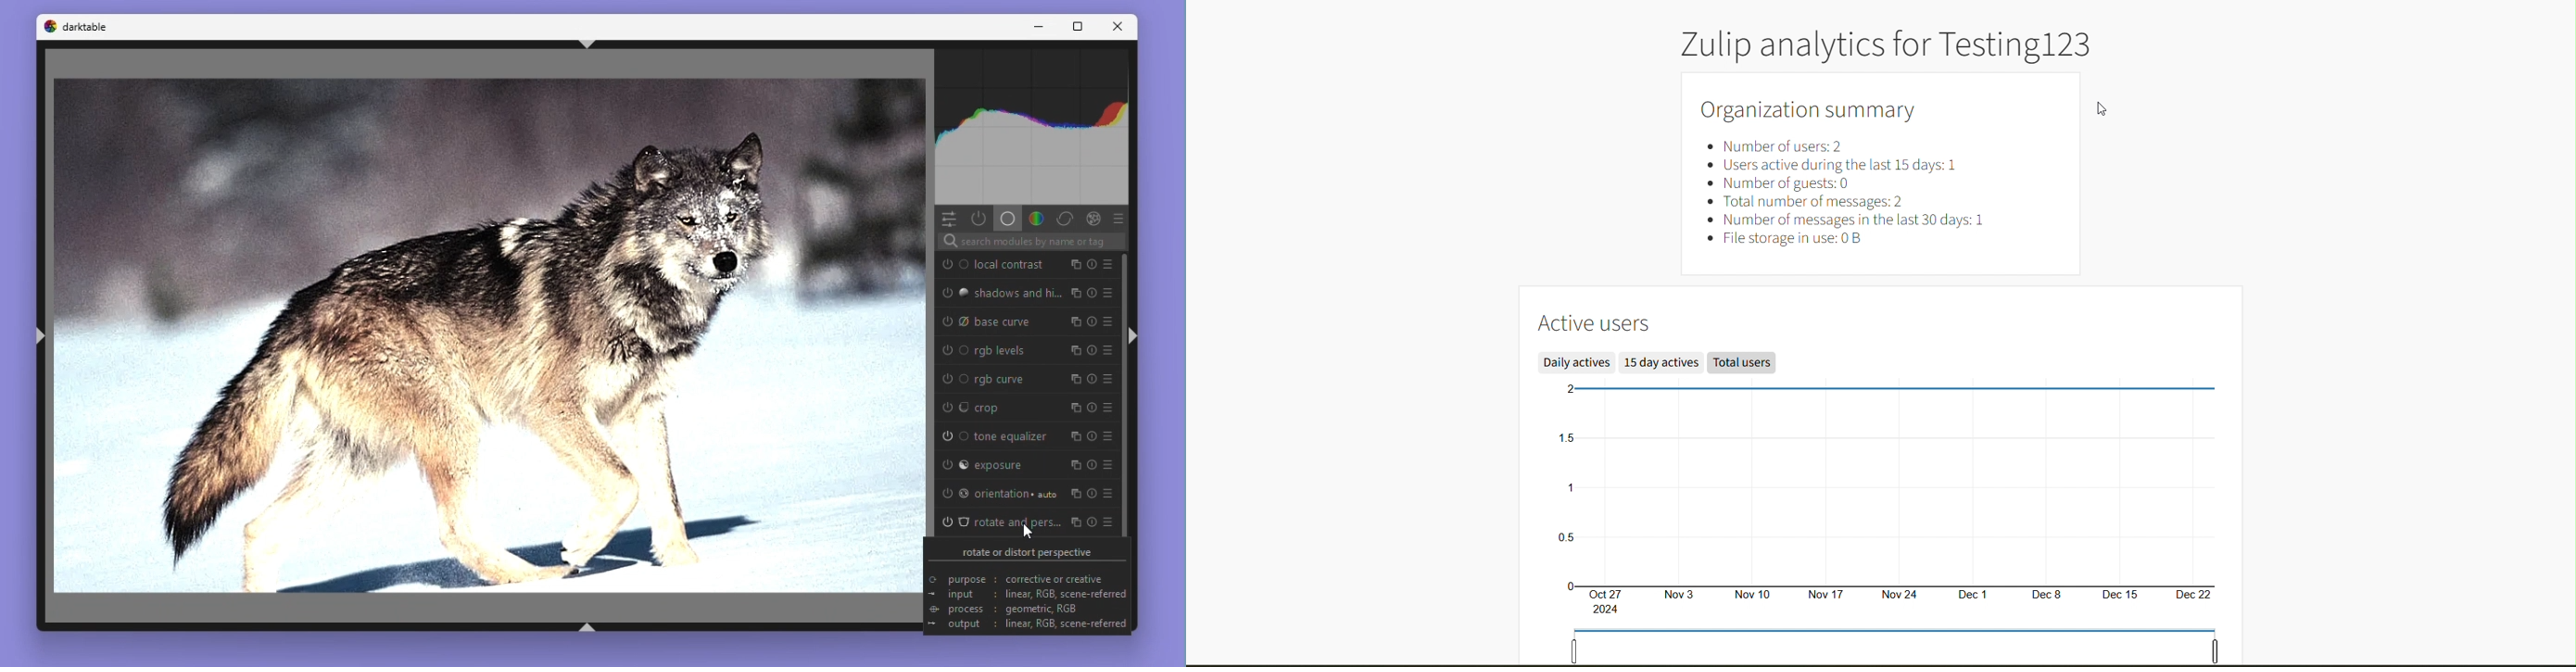 This screenshot has width=2576, height=672. What do you see at coordinates (1035, 28) in the screenshot?
I see `Minimise` at bounding box center [1035, 28].